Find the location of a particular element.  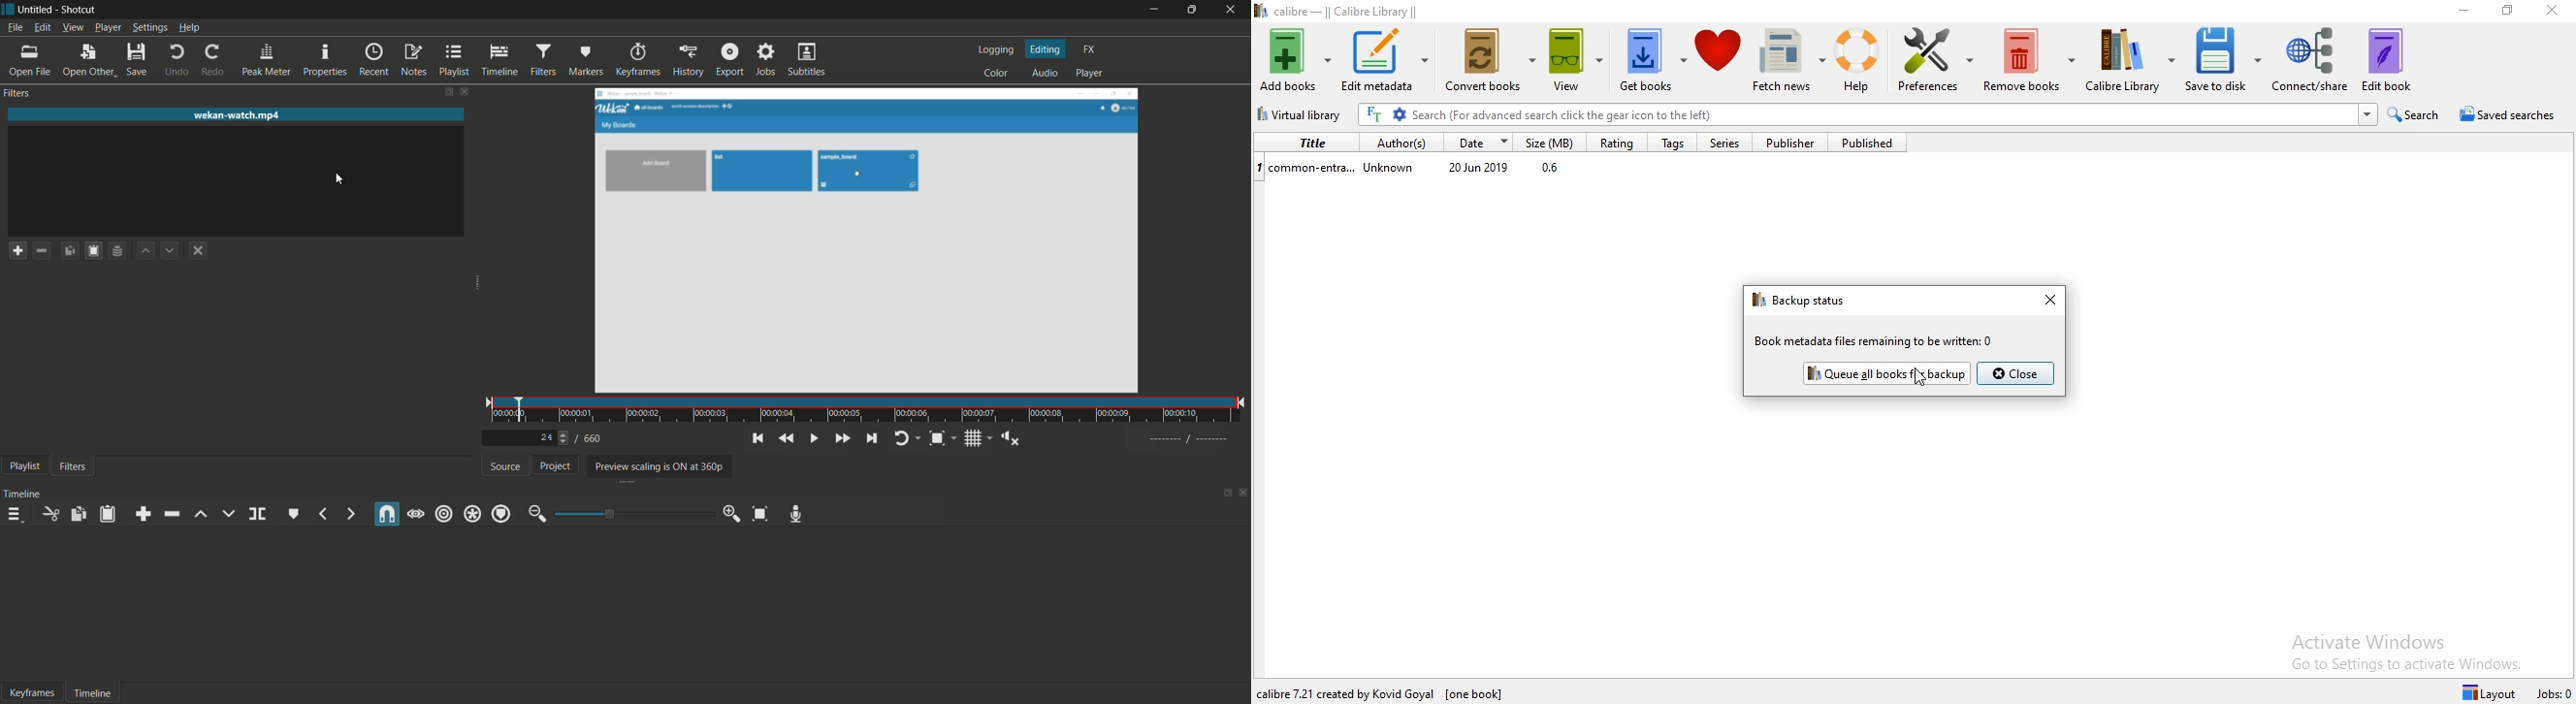

open file is located at coordinates (27, 59).